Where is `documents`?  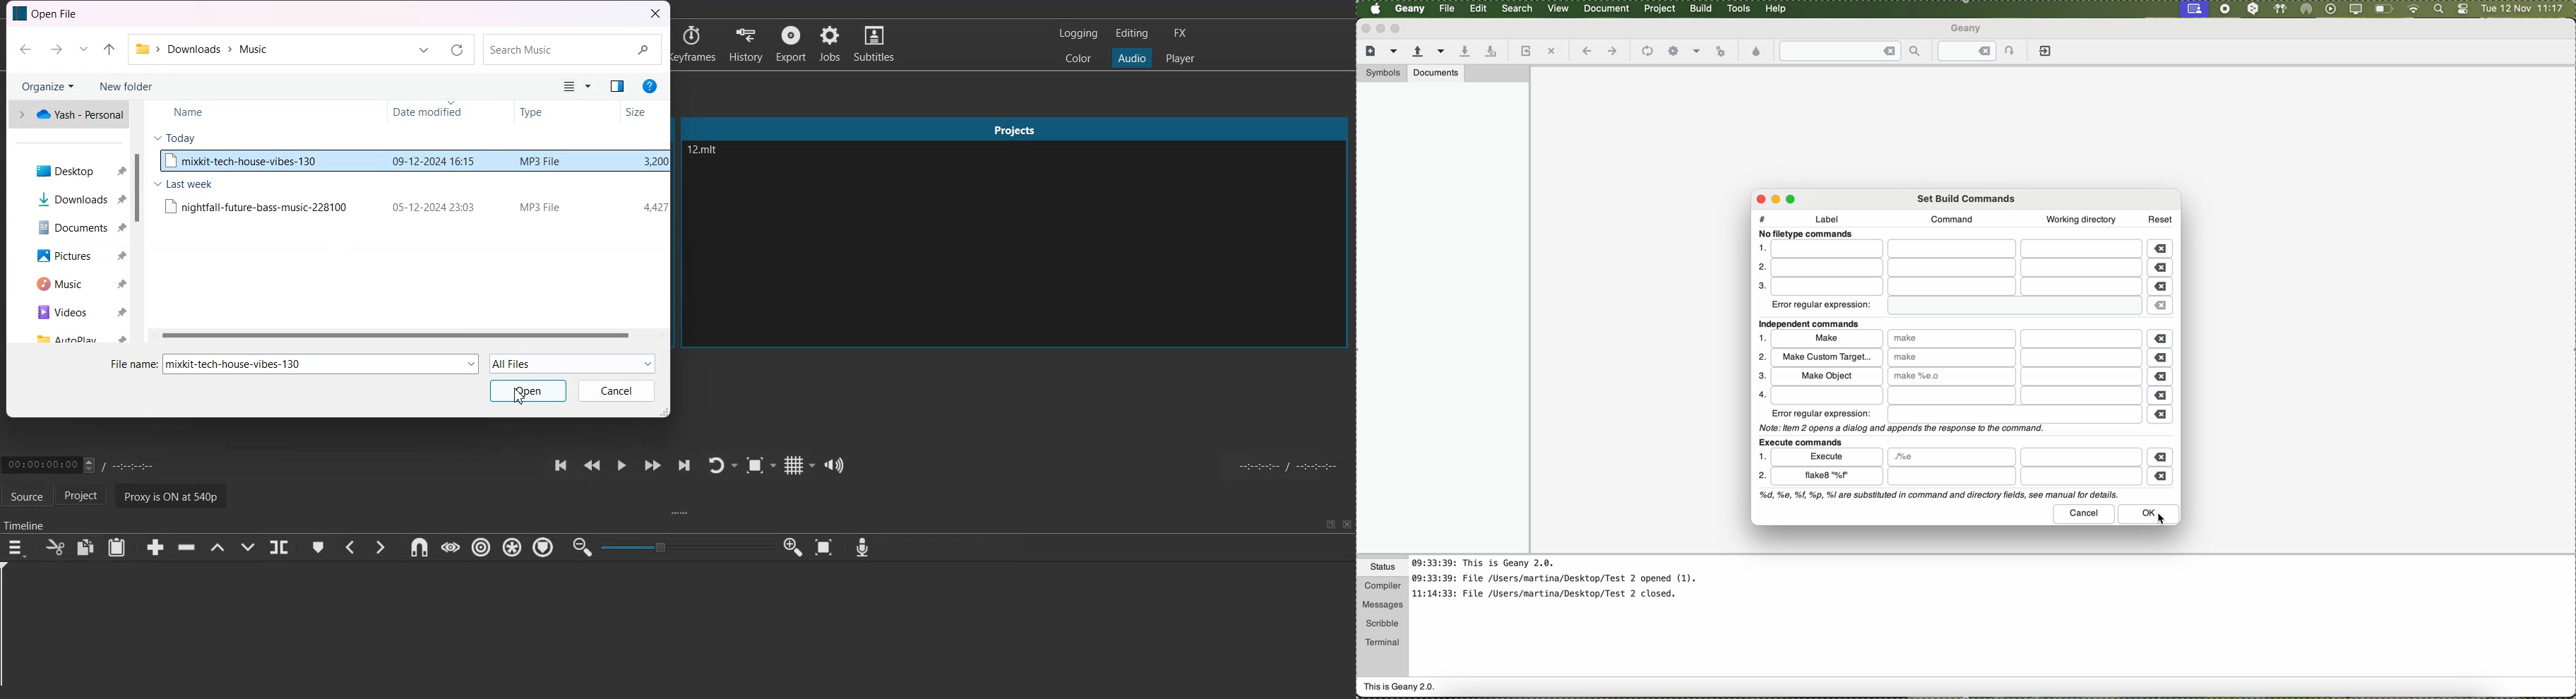
documents is located at coordinates (1436, 72).